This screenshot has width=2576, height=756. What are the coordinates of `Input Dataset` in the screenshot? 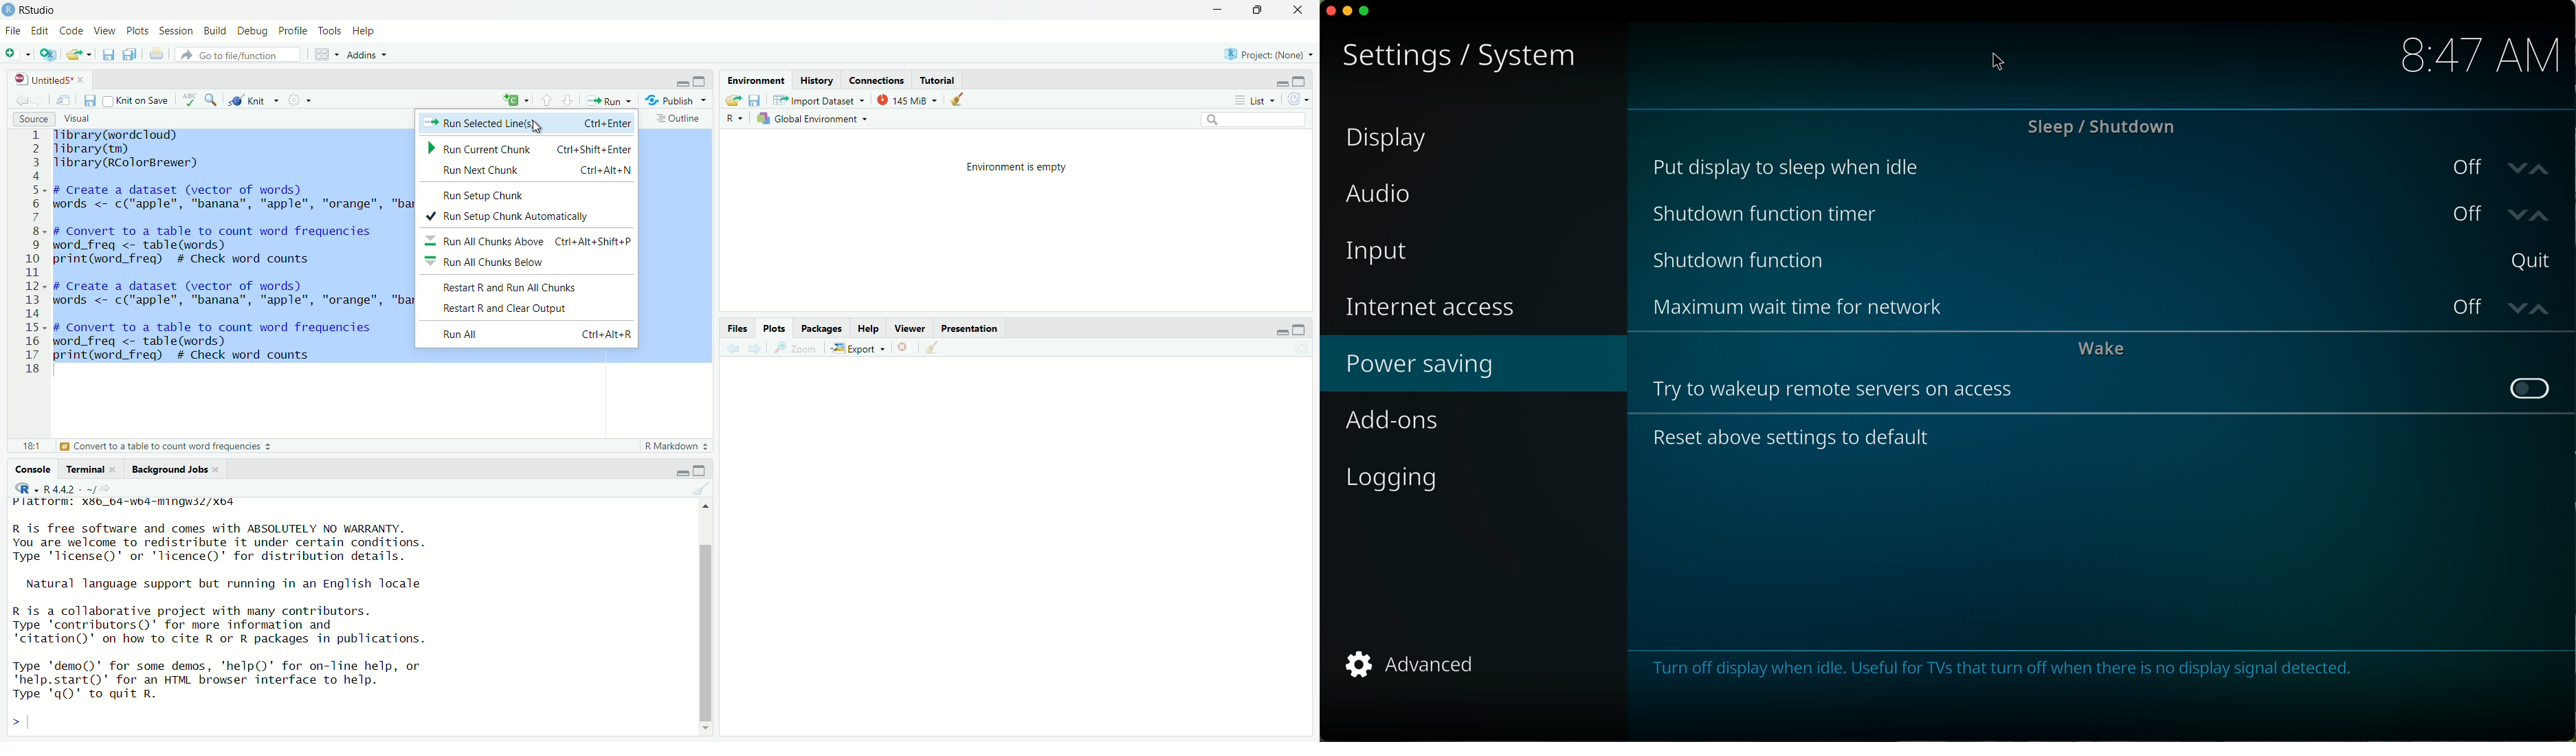 It's located at (820, 102).